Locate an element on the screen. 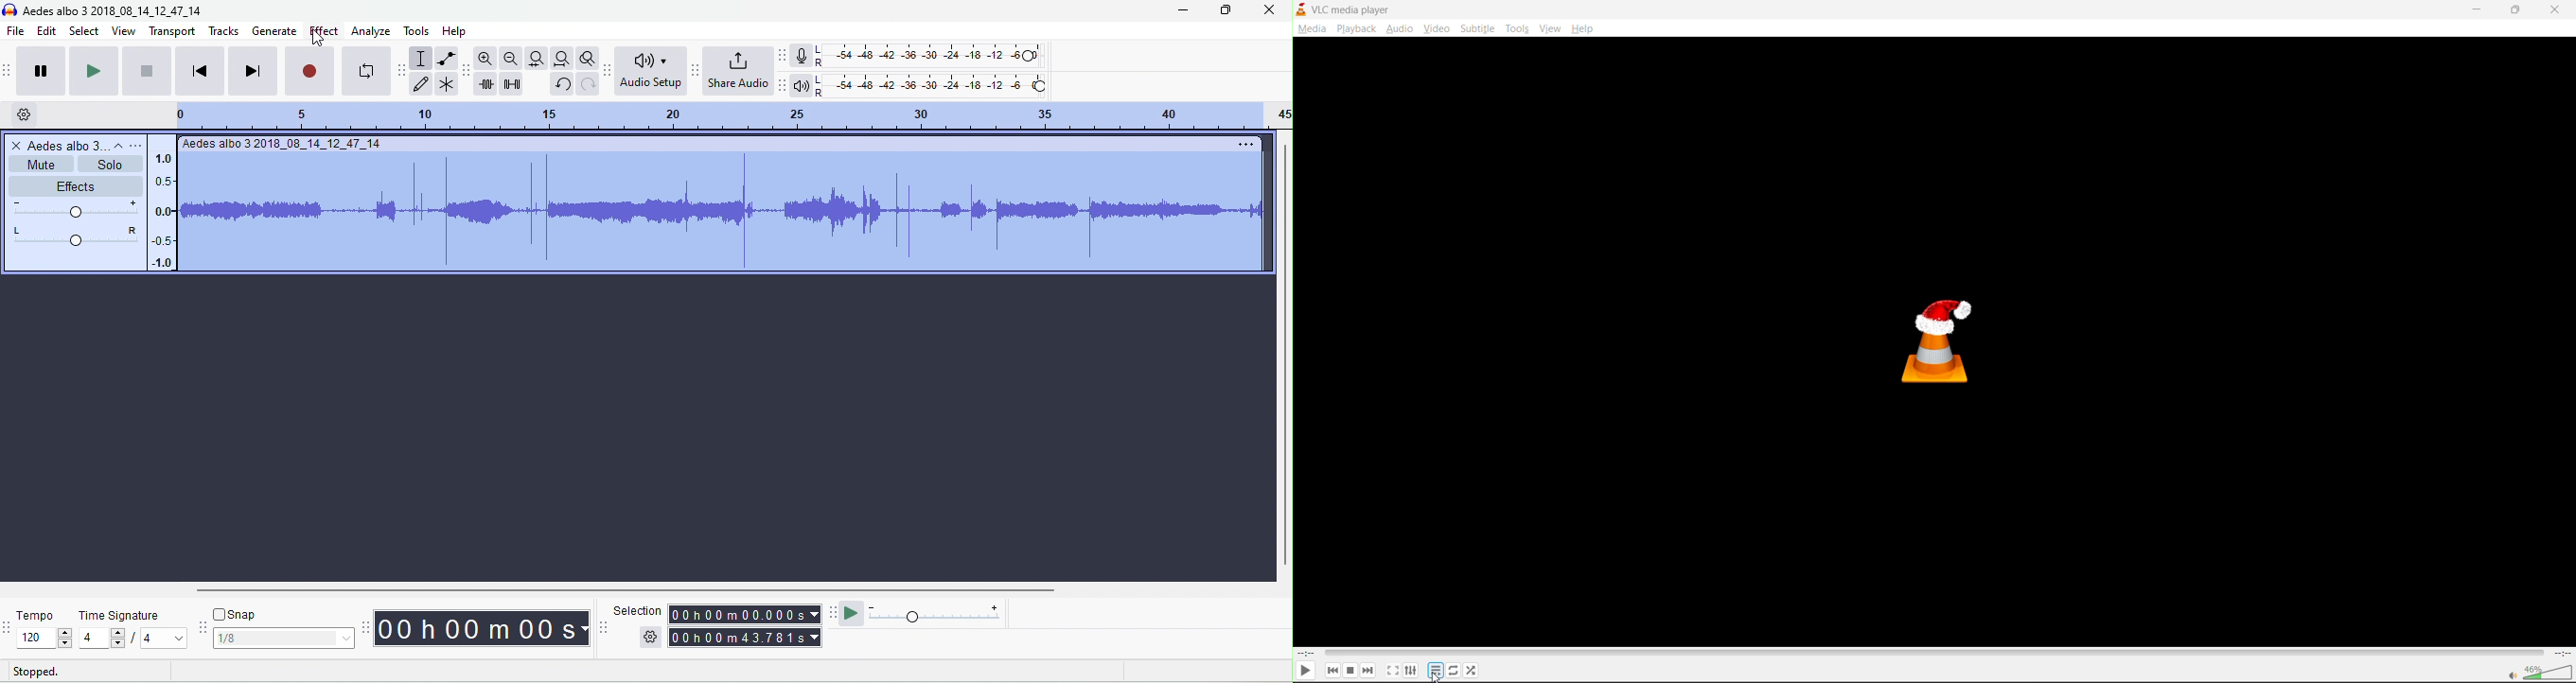 This screenshot has width=2576, height=700. vertical scrollbar is located at coordinates (1284, 356).